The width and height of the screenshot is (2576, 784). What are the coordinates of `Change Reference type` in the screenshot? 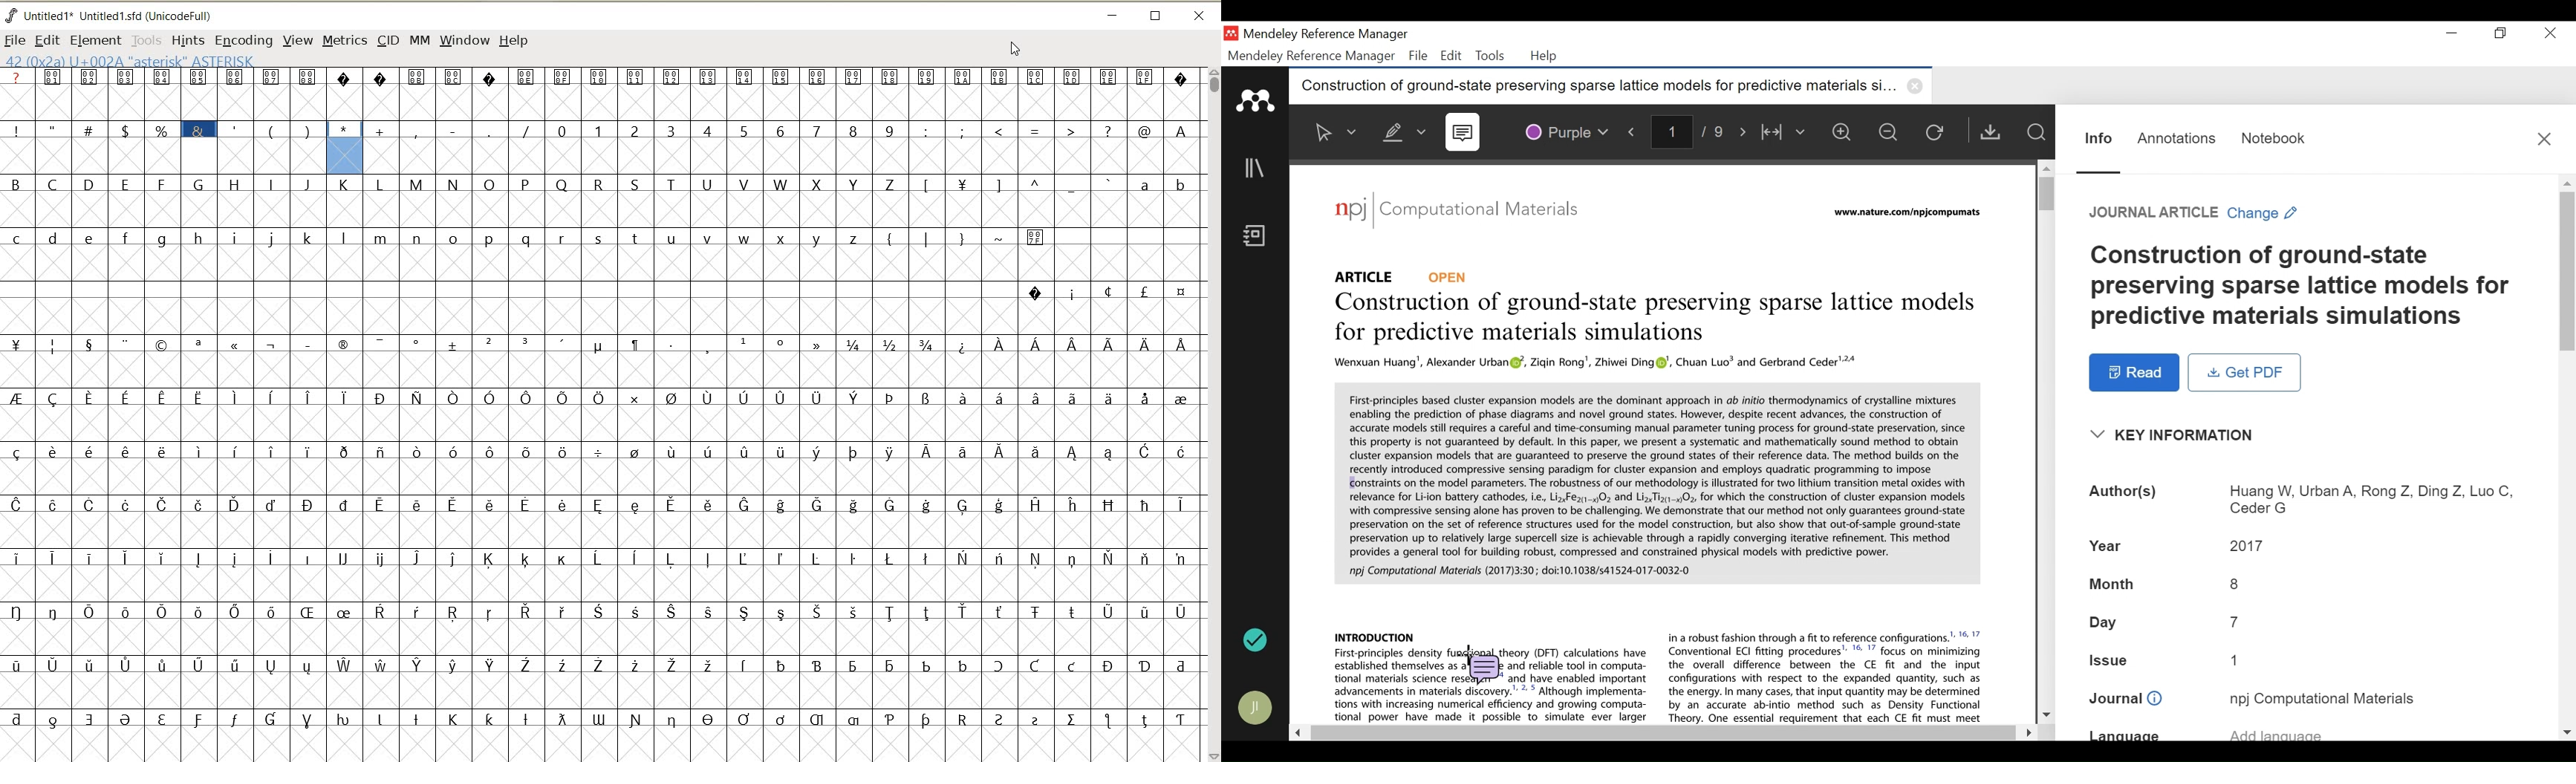 It's located at (2196, 214).